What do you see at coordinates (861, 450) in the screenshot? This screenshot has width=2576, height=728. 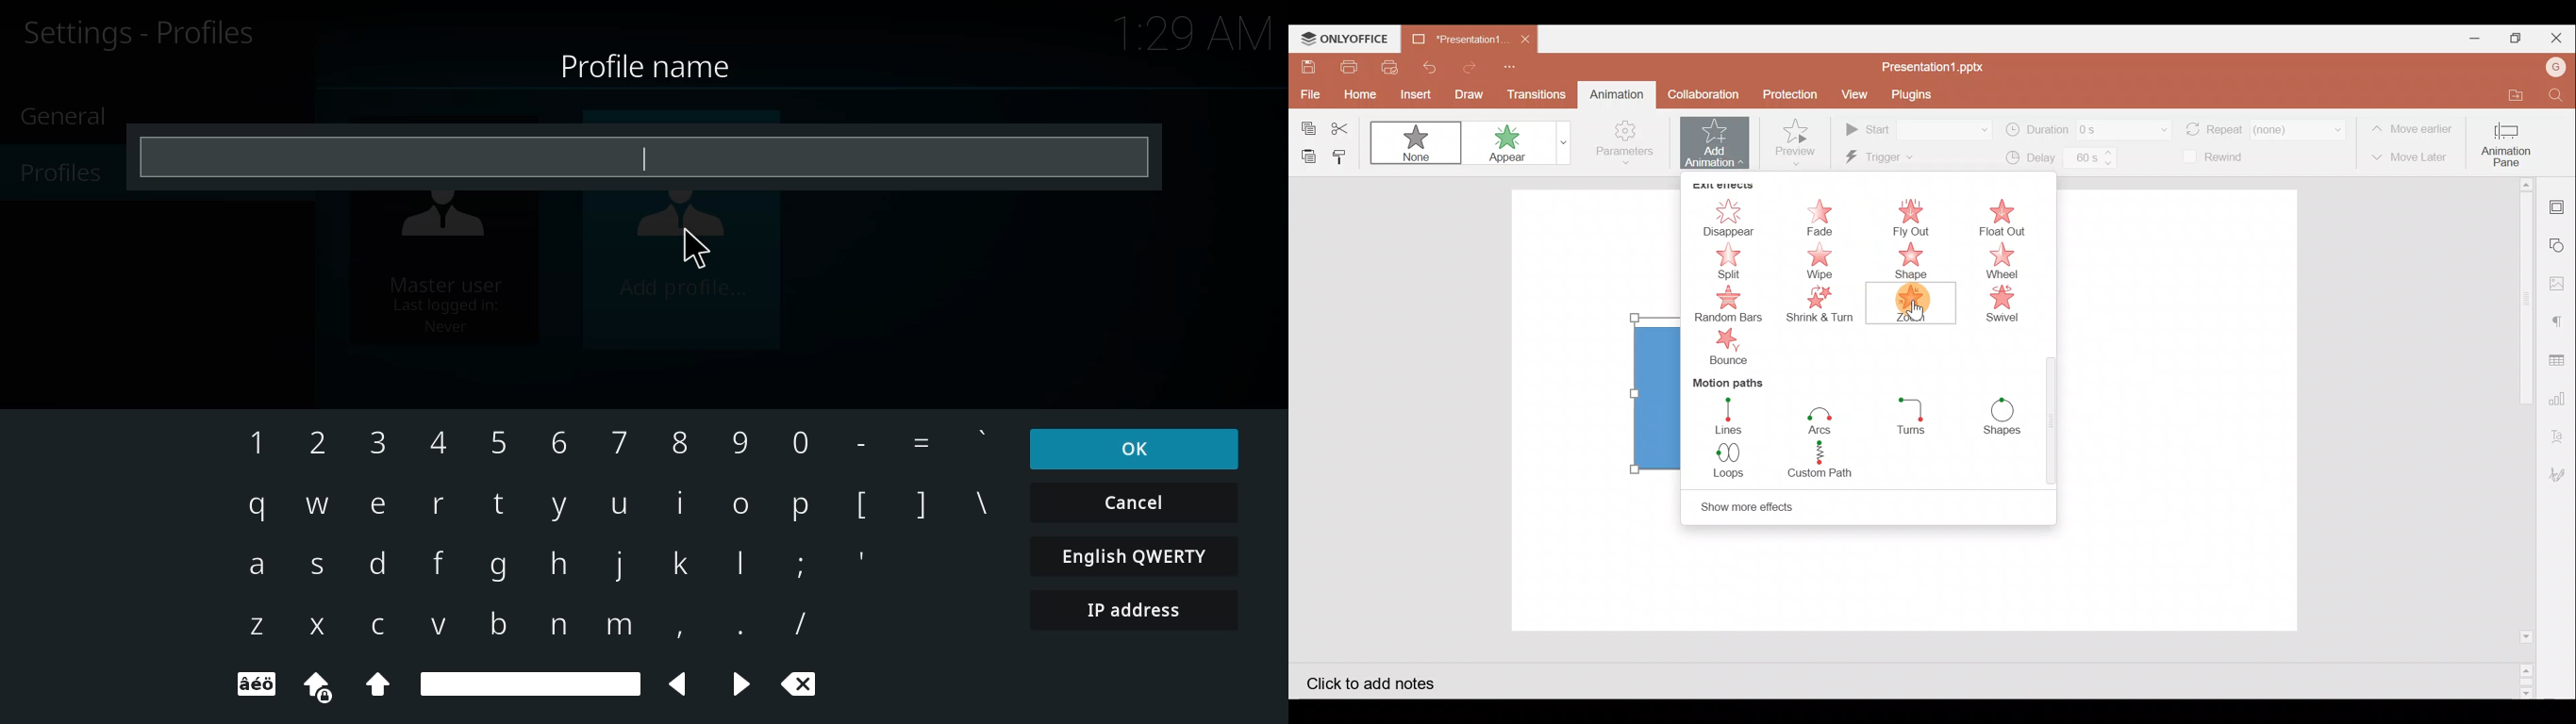 I see `-` at bounding box center [861, 450].